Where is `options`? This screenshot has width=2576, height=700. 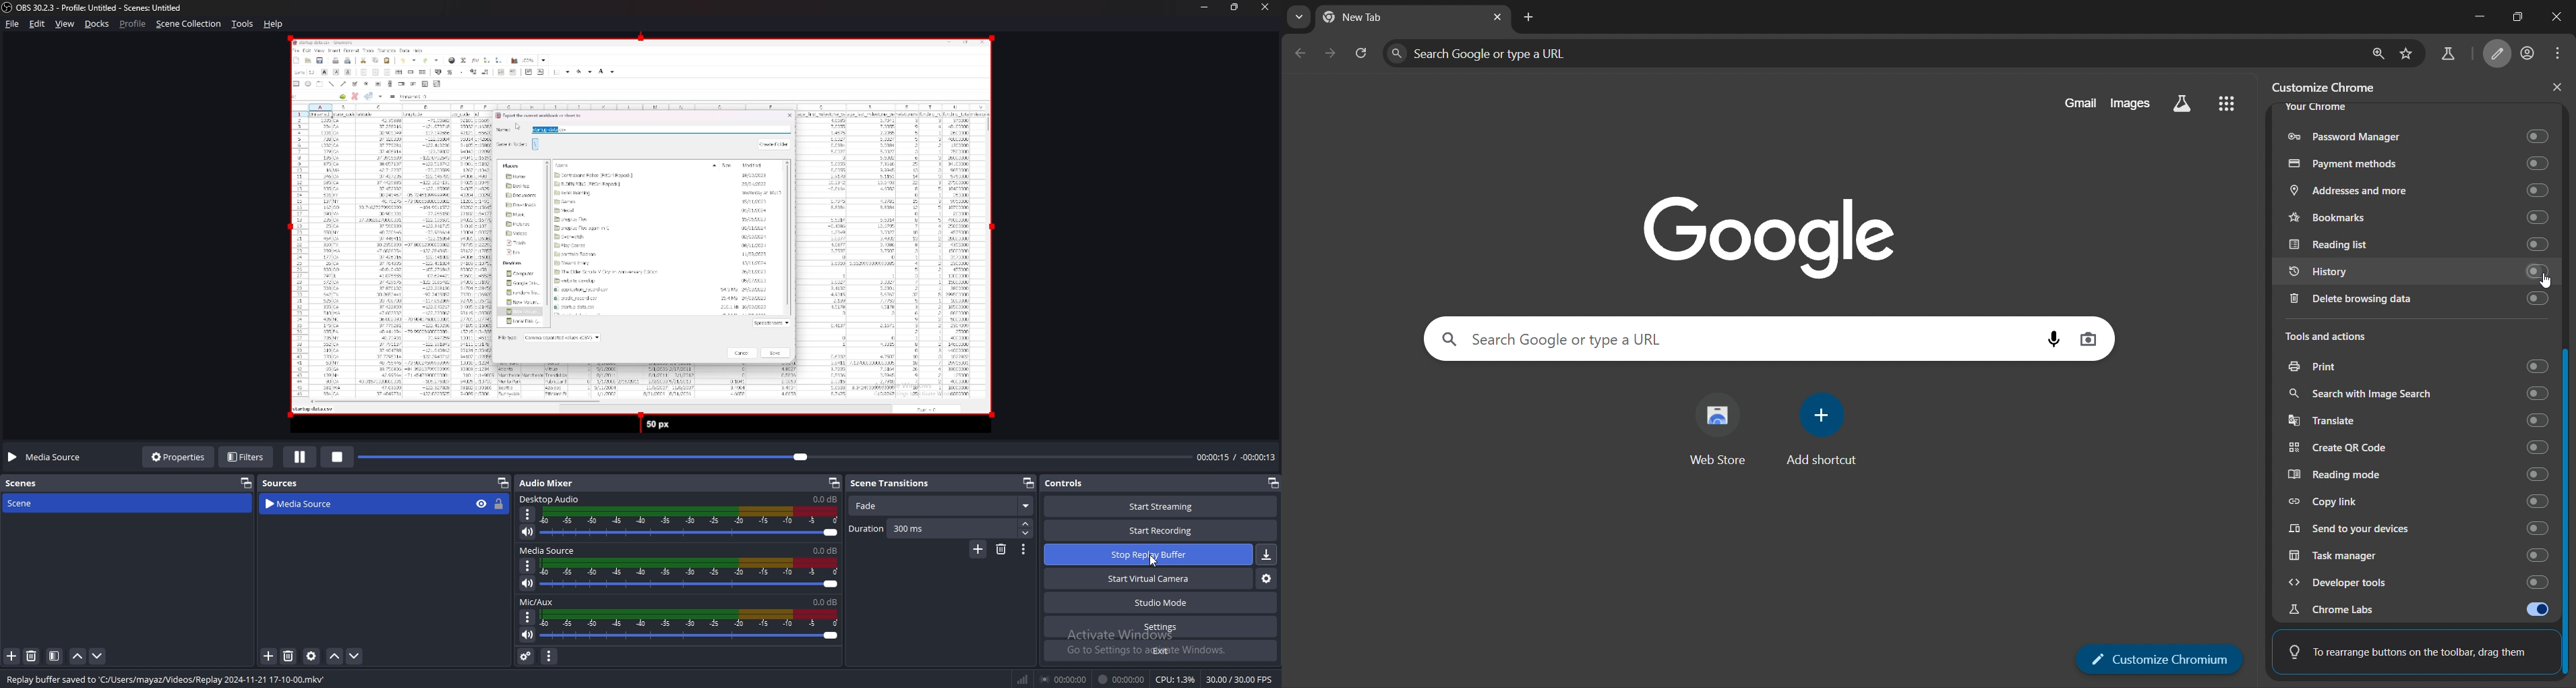 options is located at coordinates (528, 618).